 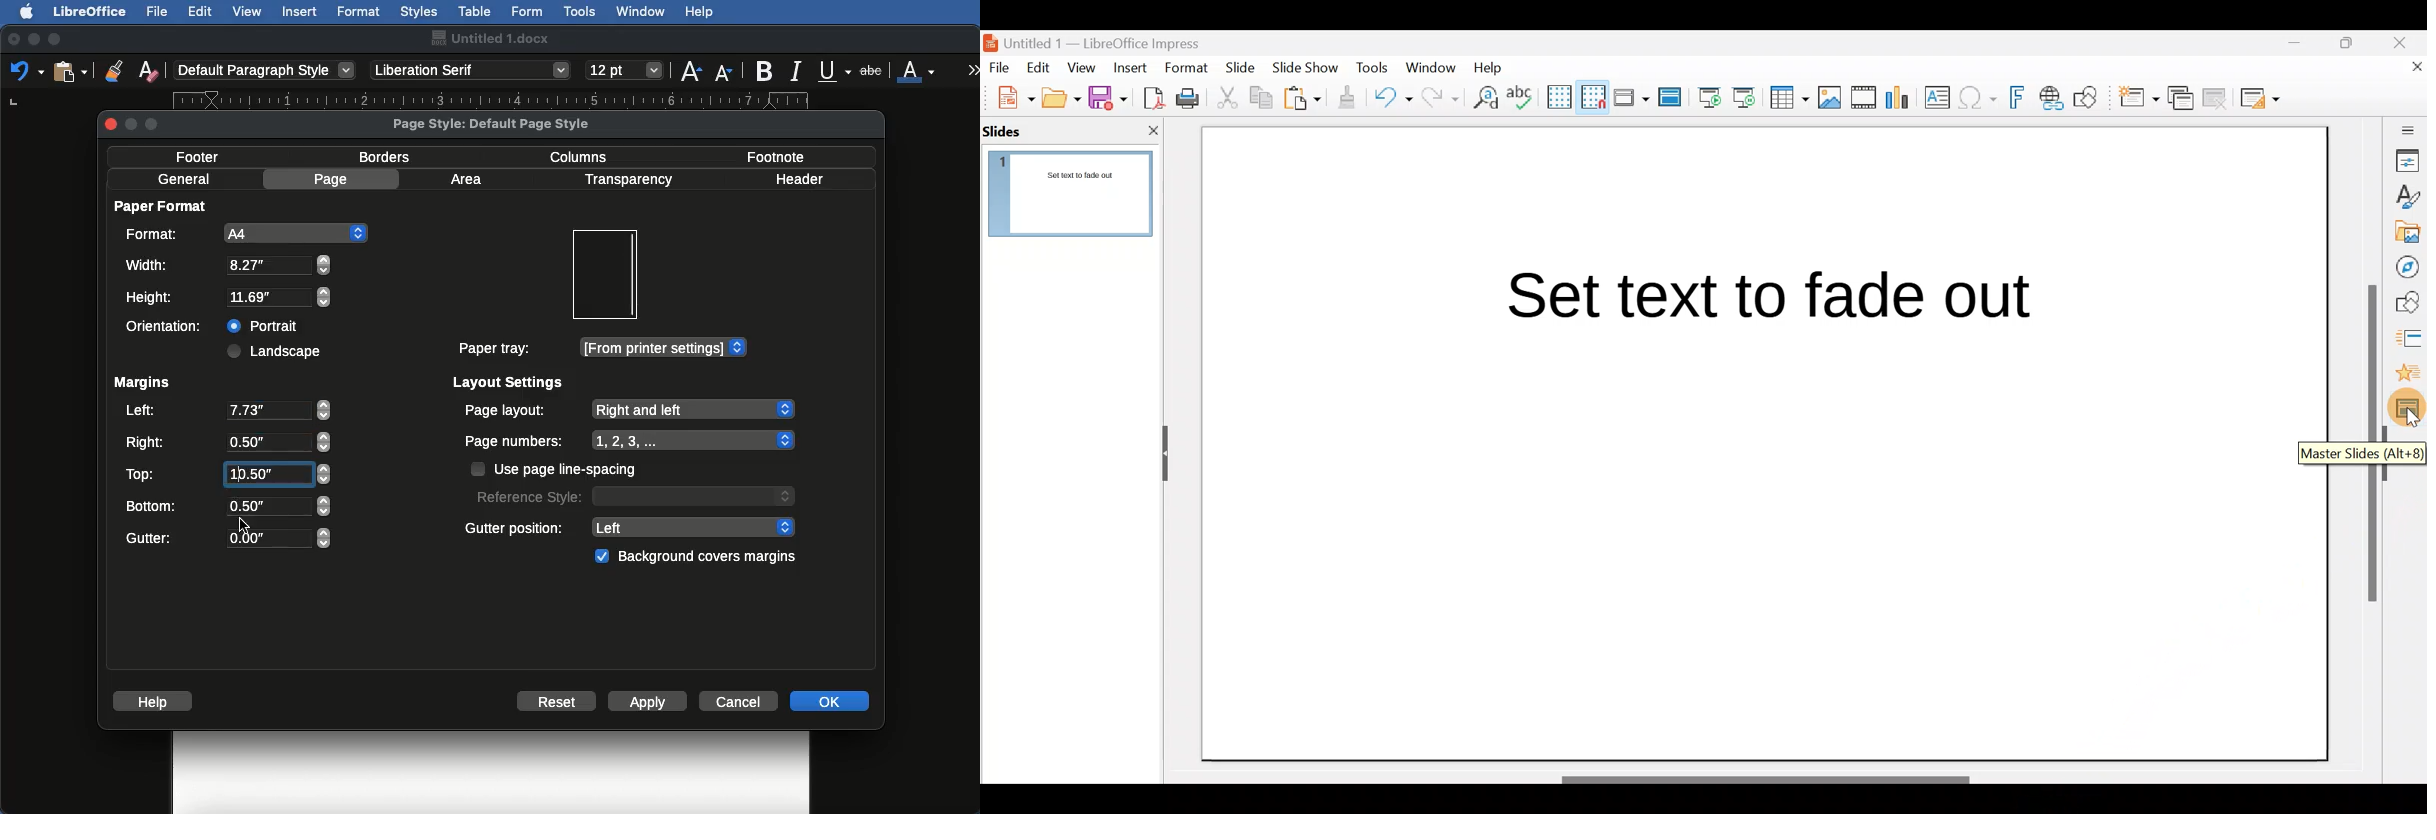 I want to click on Styles, so click(x=418, y=11).